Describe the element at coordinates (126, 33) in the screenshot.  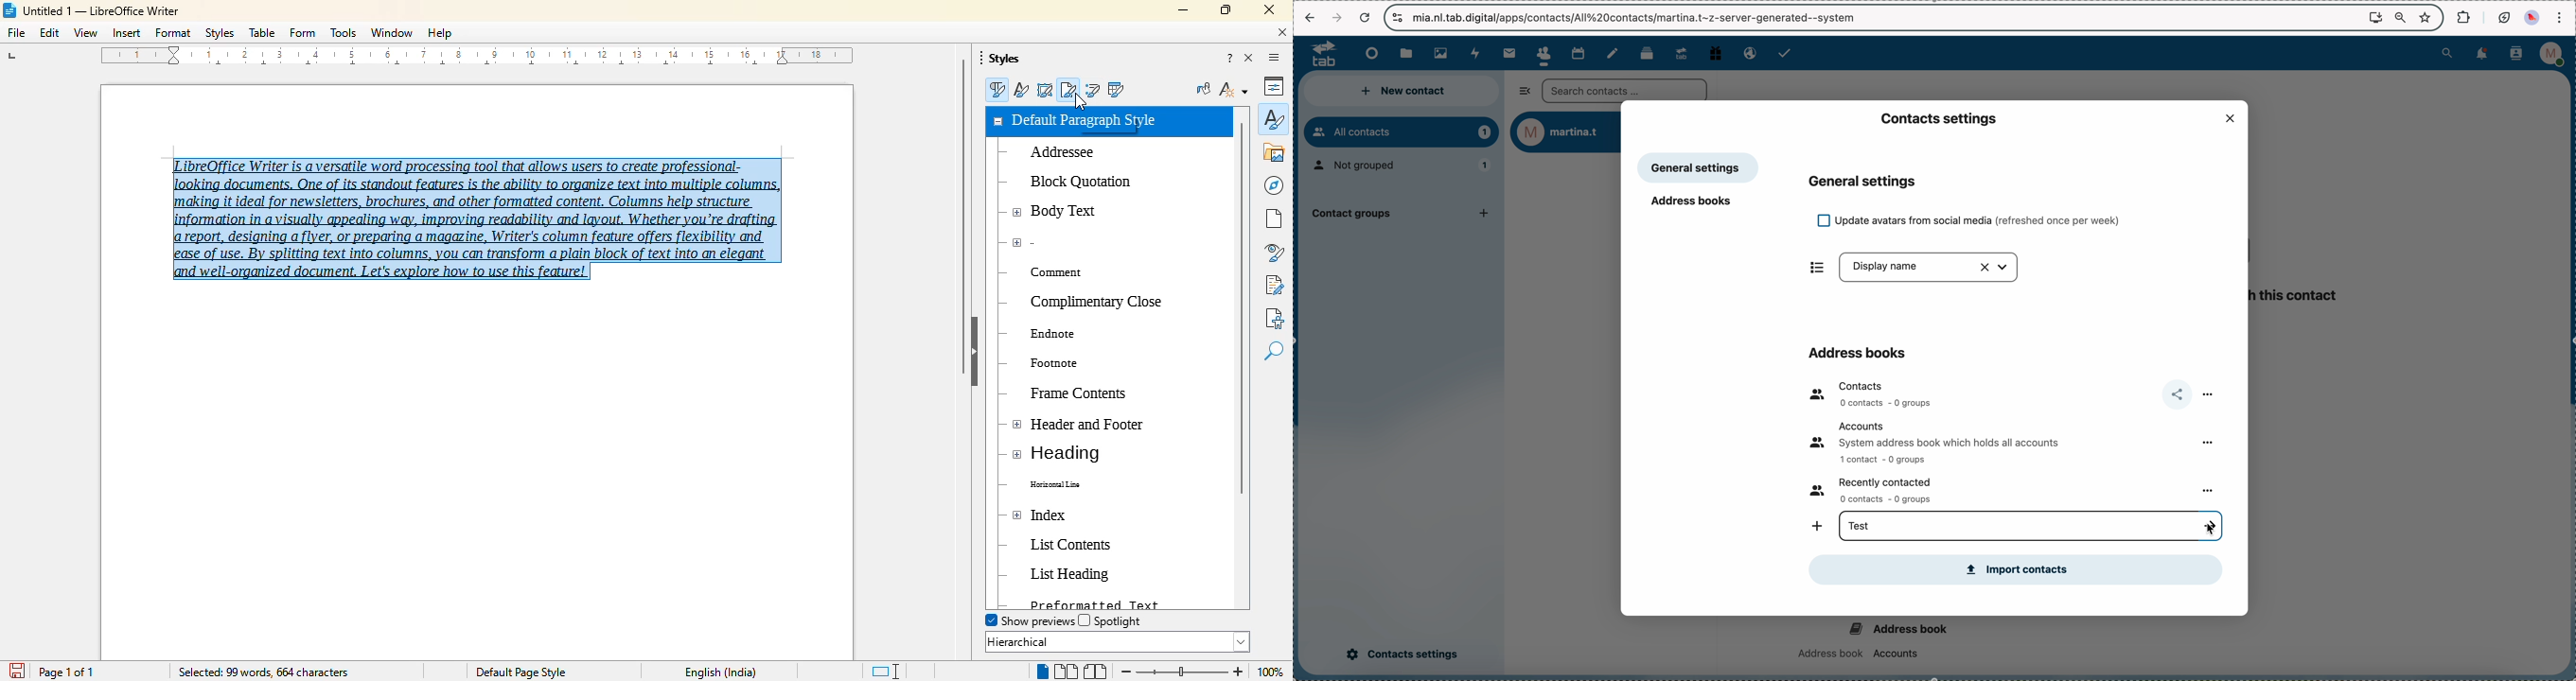
I see `insert` at that location.